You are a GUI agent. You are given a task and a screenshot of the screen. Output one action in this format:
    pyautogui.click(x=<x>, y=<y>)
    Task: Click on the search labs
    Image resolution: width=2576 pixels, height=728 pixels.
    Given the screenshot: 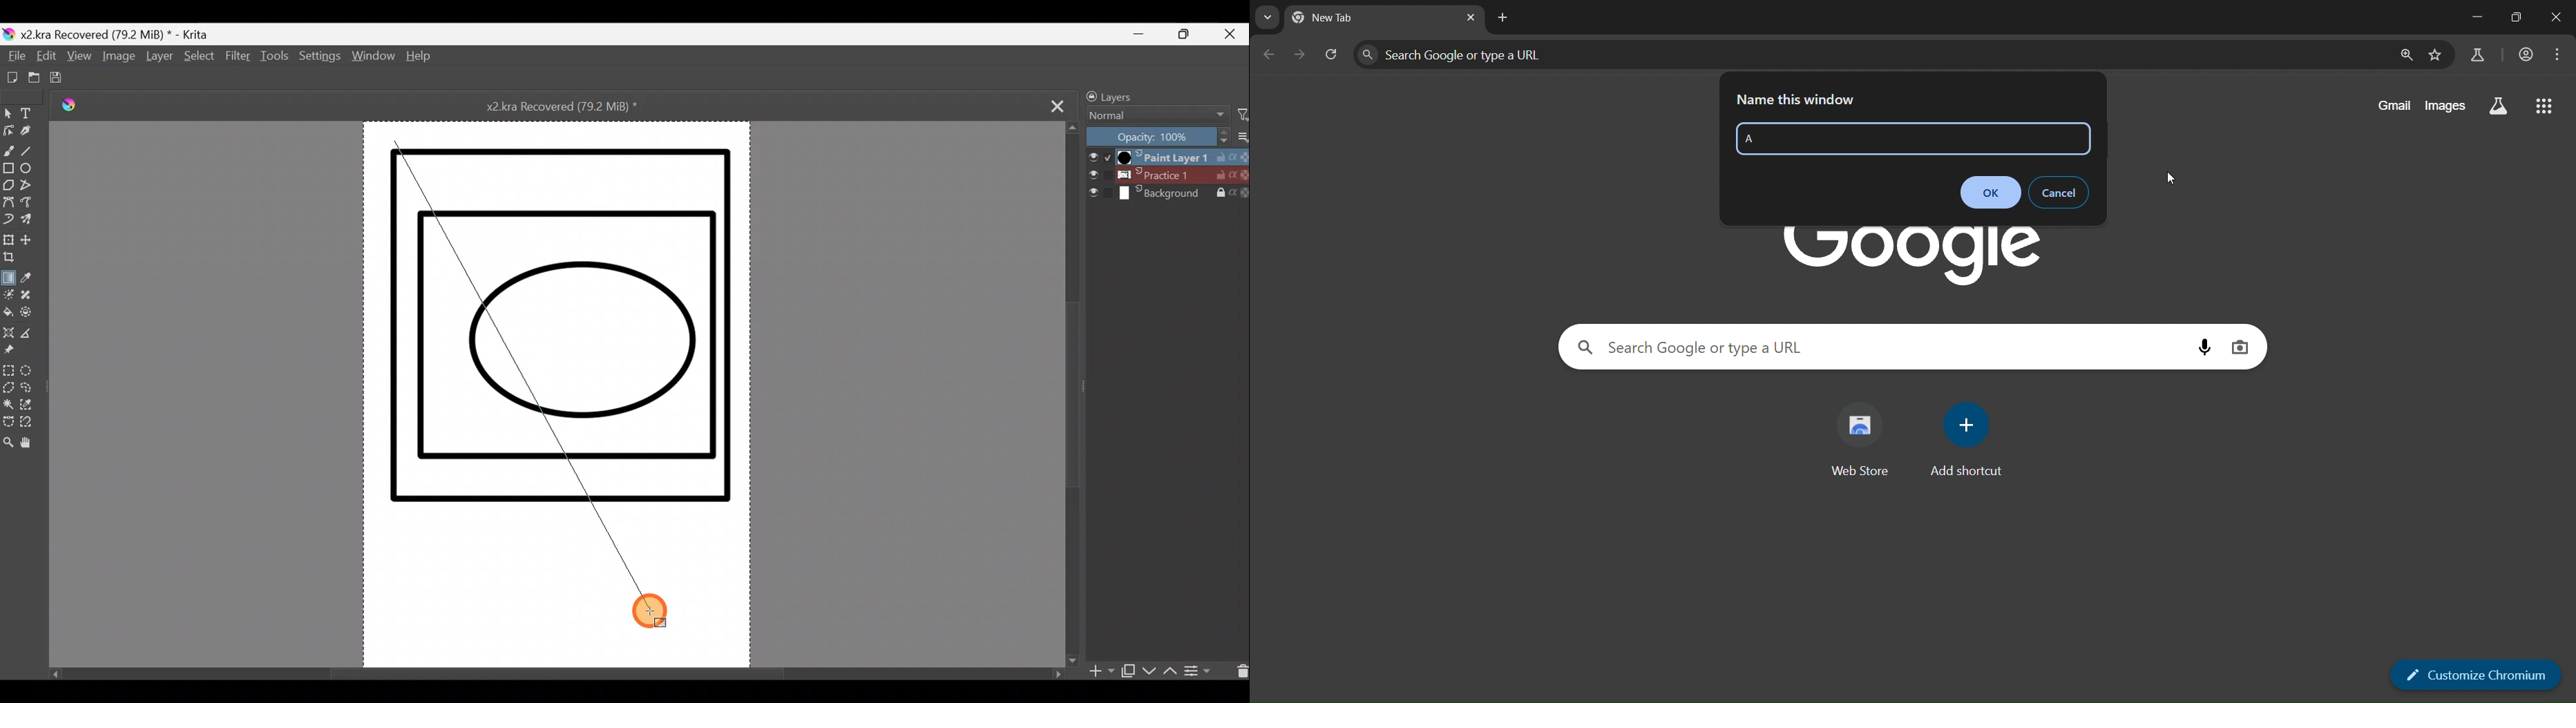 What is the action you would take?
    pyautogui.click(x=2477, y=55)
    